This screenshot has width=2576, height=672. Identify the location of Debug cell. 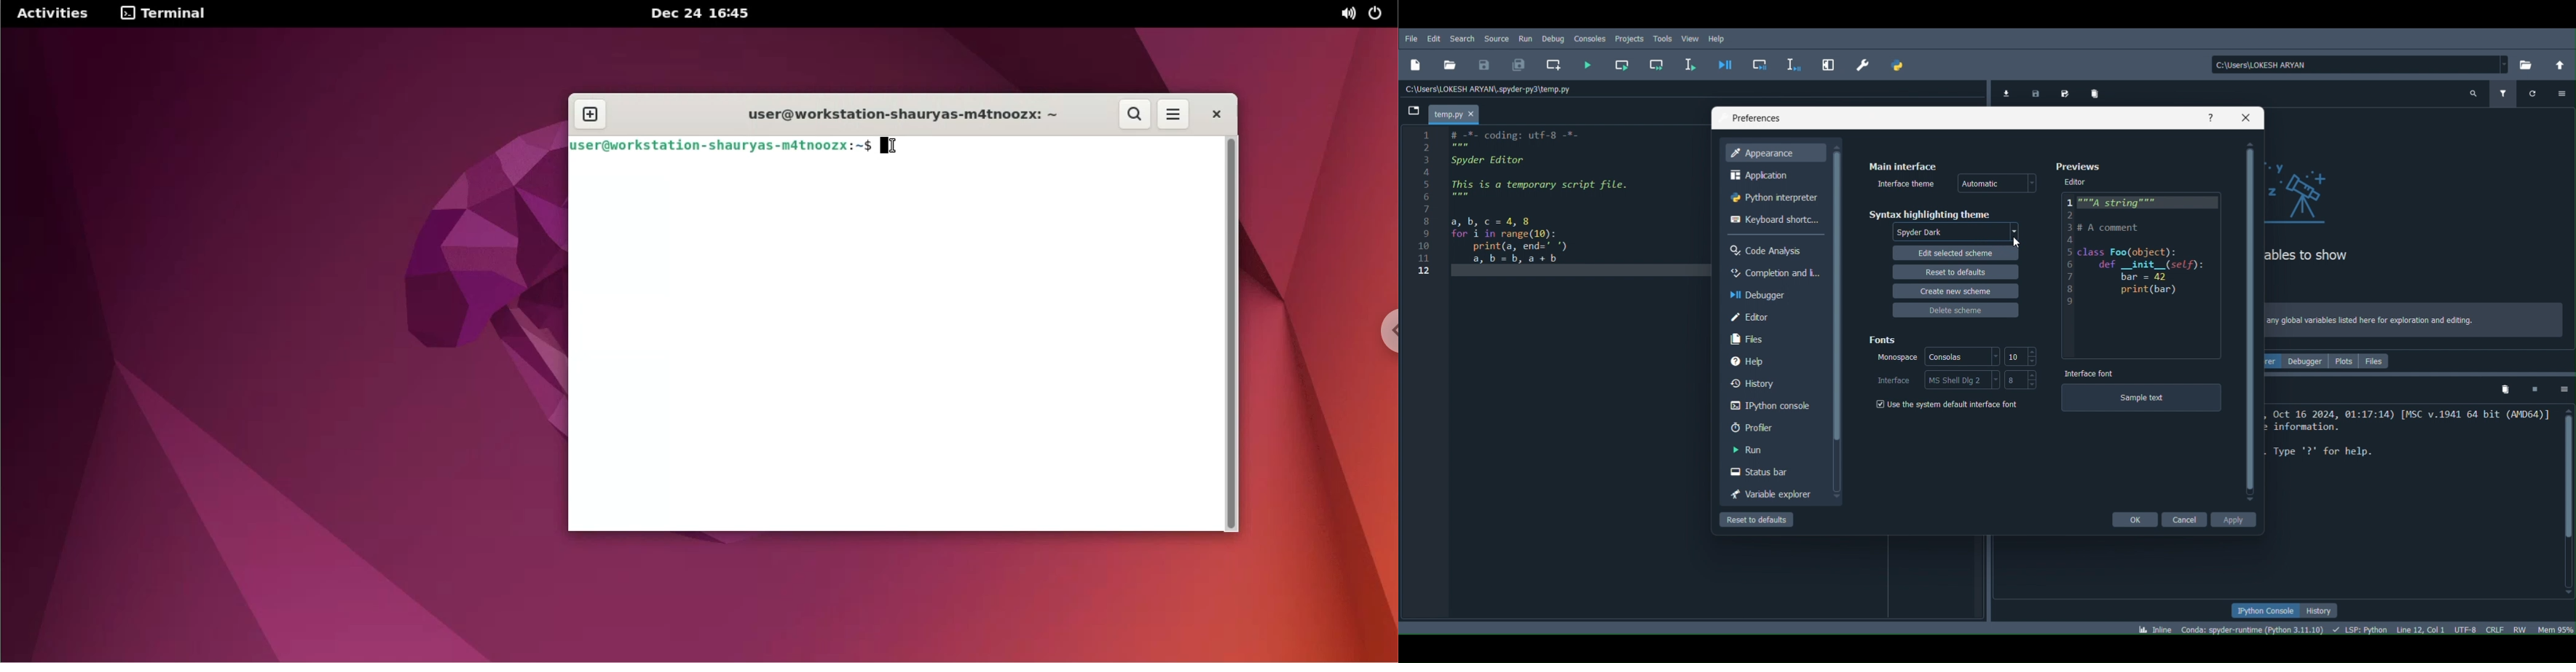
(1762, 64).